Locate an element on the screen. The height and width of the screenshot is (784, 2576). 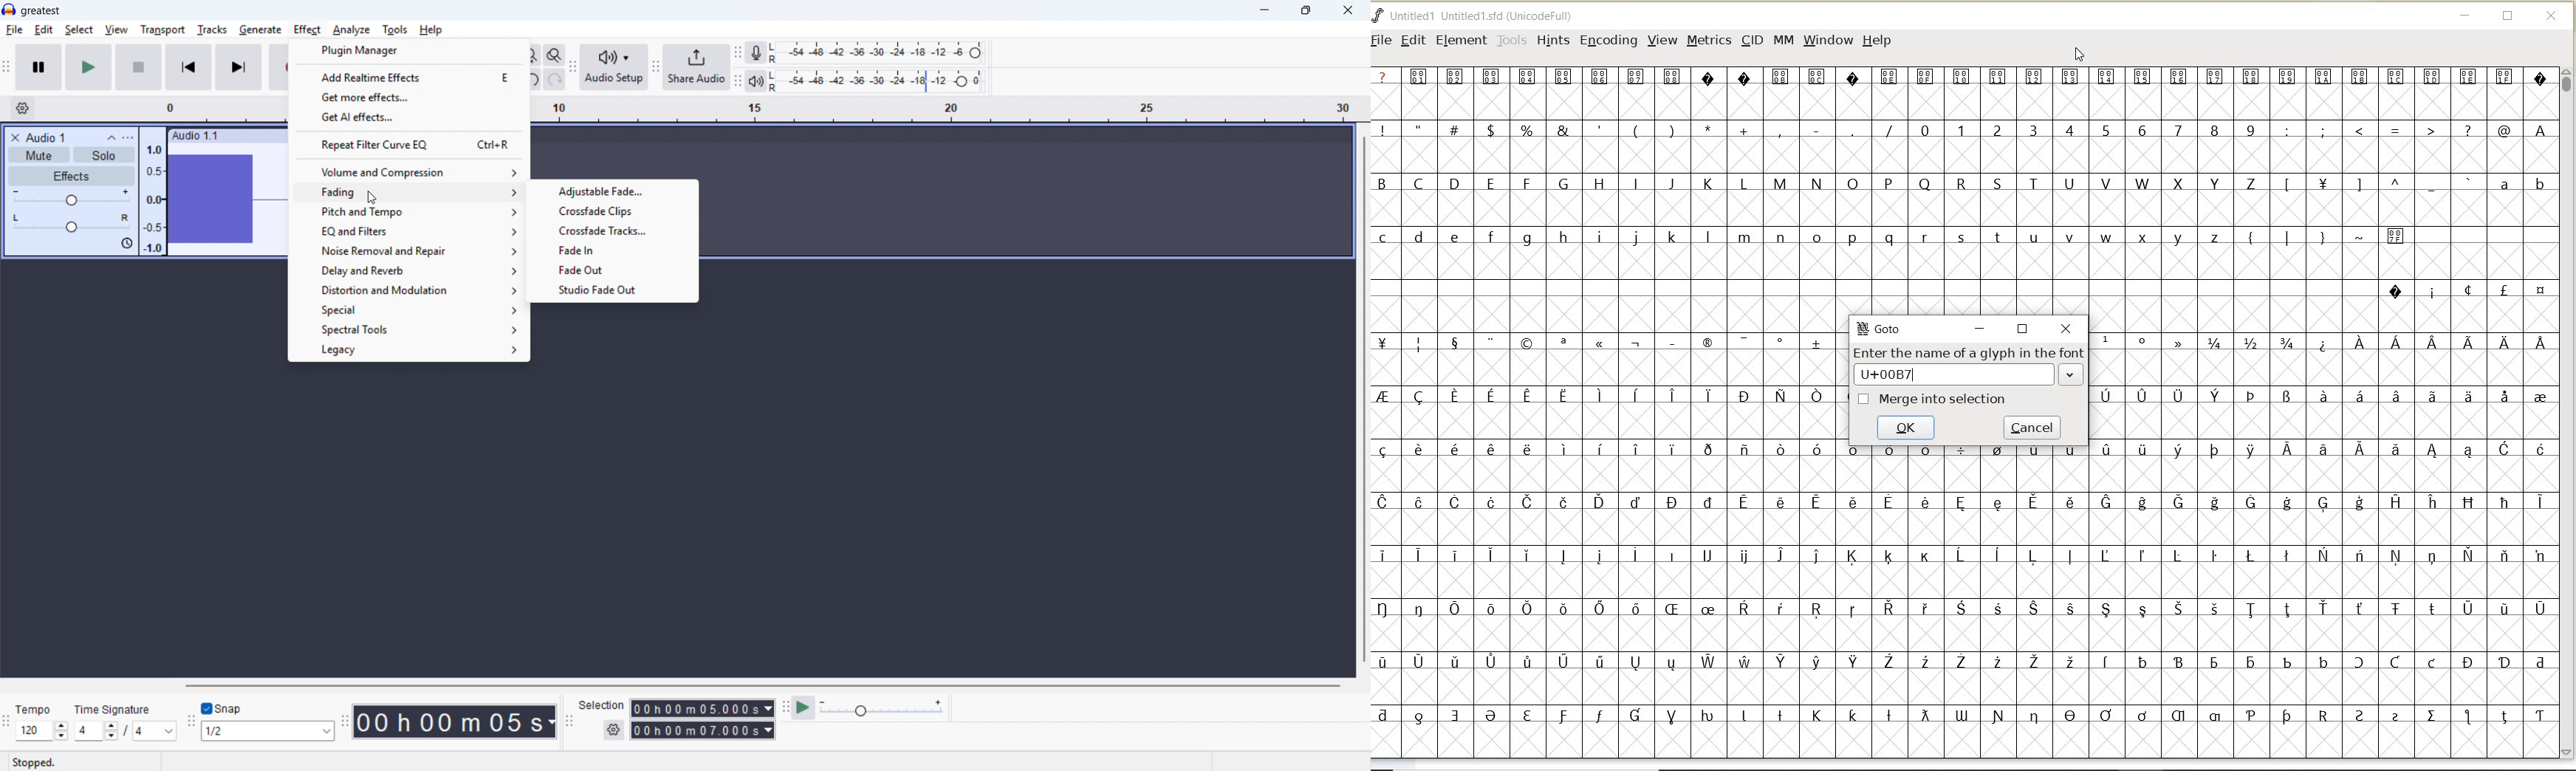
Studio fade out  is located at coordinates (612, 289).